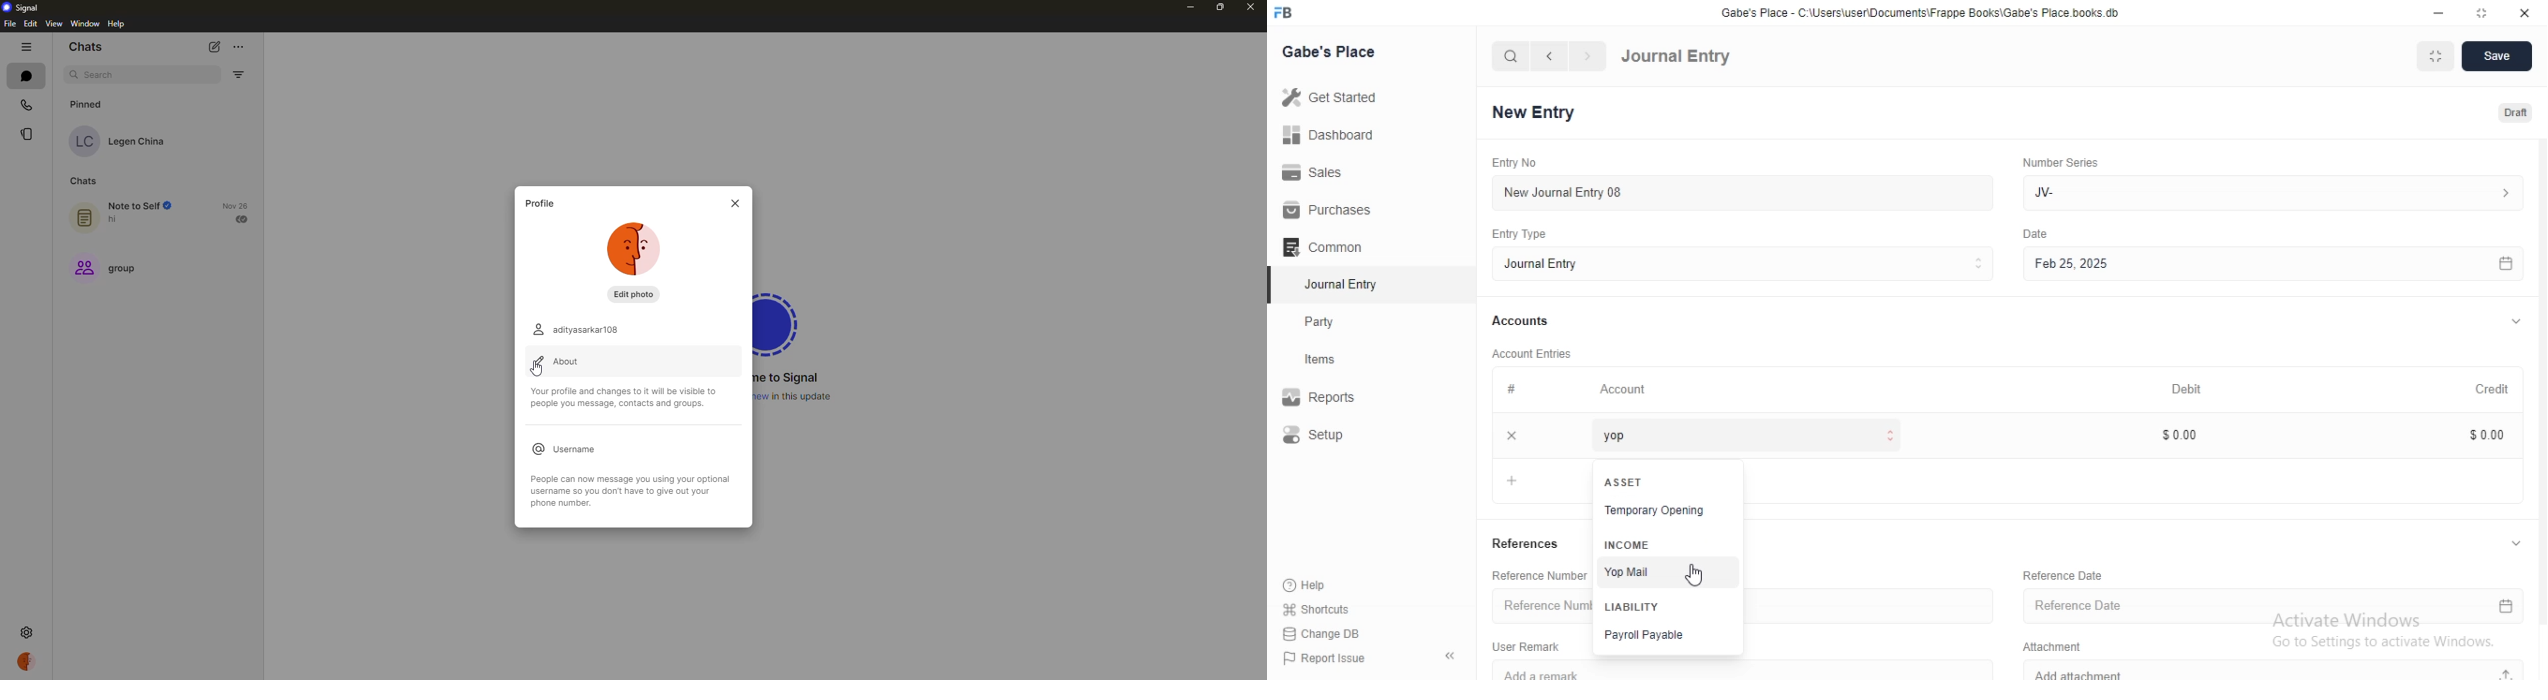 Image resolution: width=2548 pixels, height=700 pixels. Describe the element at coordinates (1250, 6) in the screenshot. I see `close` at that location.